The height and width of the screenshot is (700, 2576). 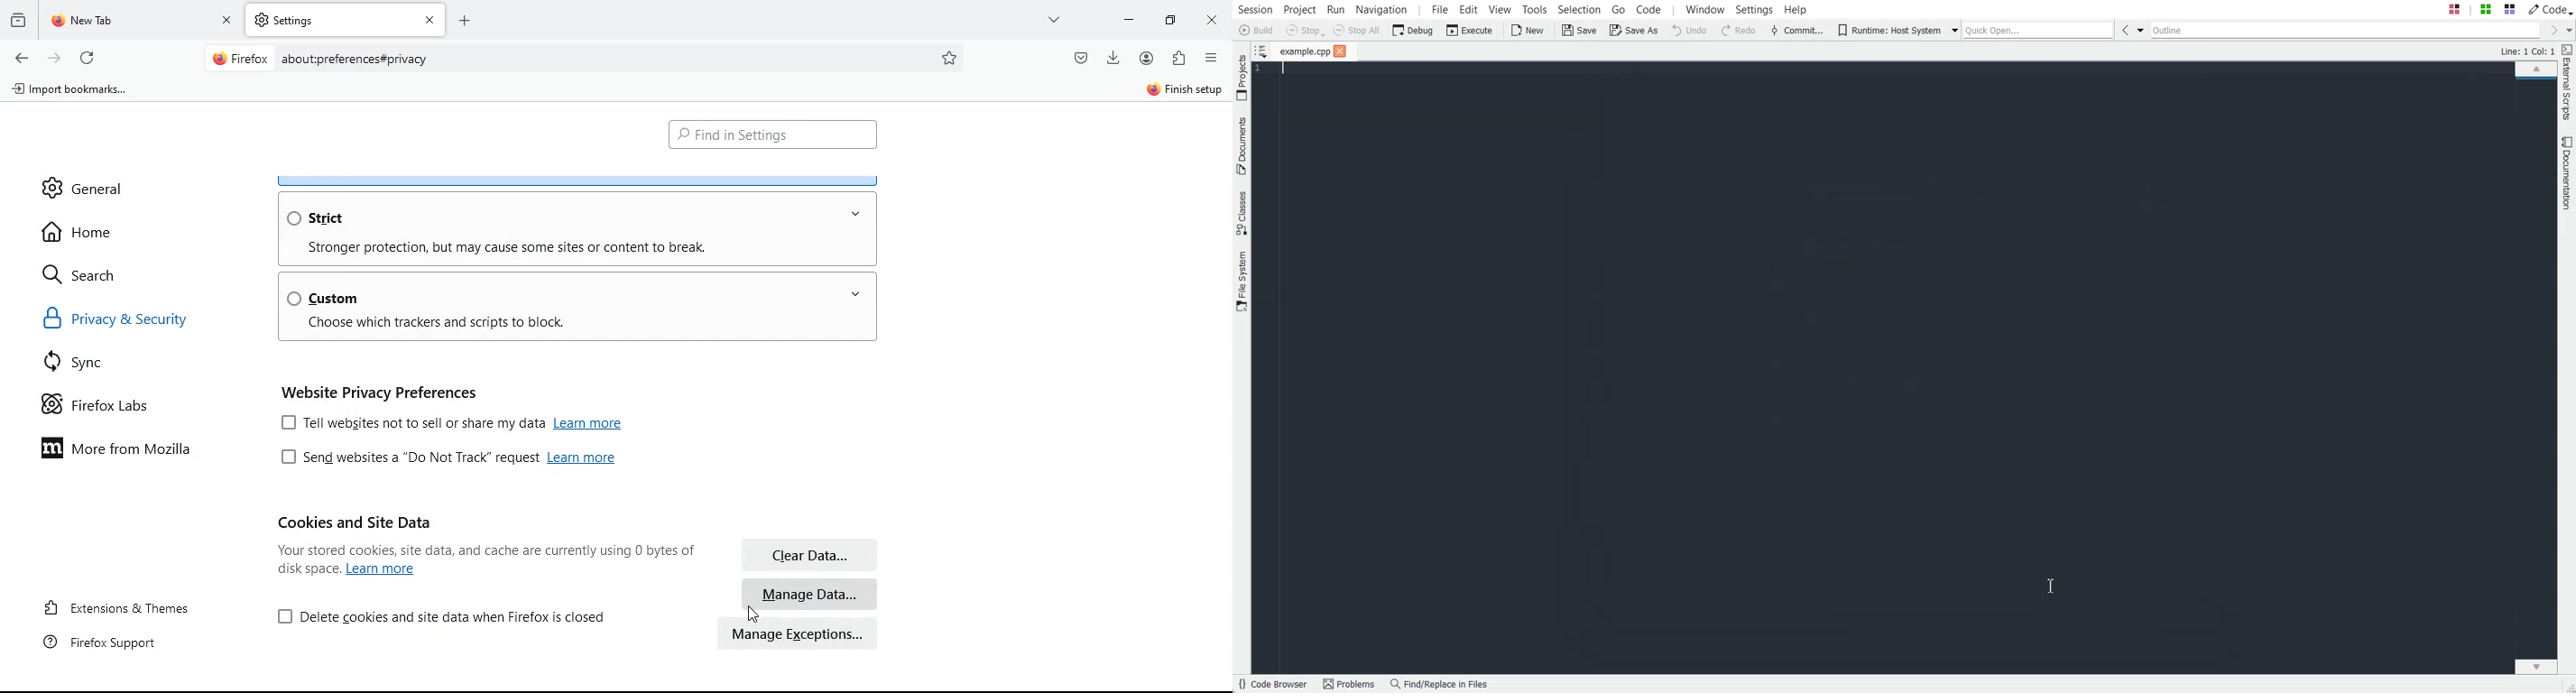 I want to click on [J Delete cookies and site data when Firefox is closed, so click(x=444, y=615).